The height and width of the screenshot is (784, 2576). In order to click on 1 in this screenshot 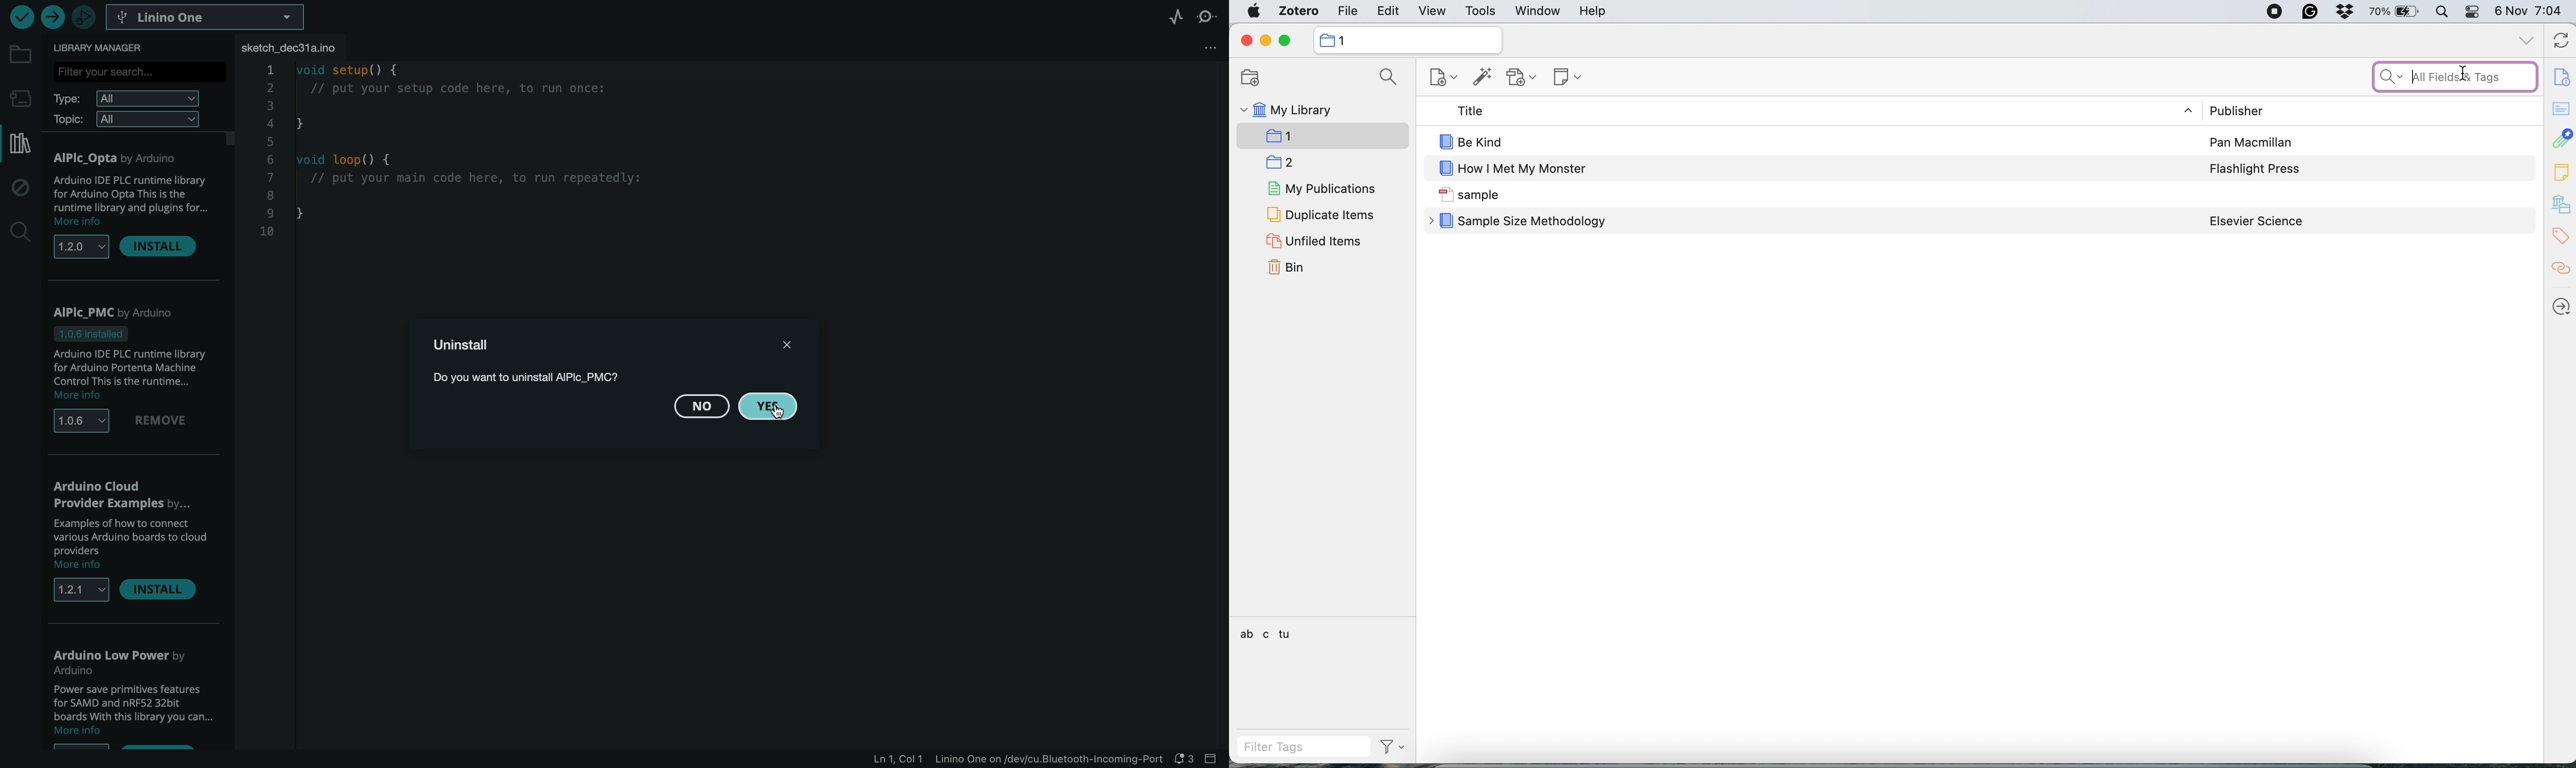, I will do `click(1346, 41)`.